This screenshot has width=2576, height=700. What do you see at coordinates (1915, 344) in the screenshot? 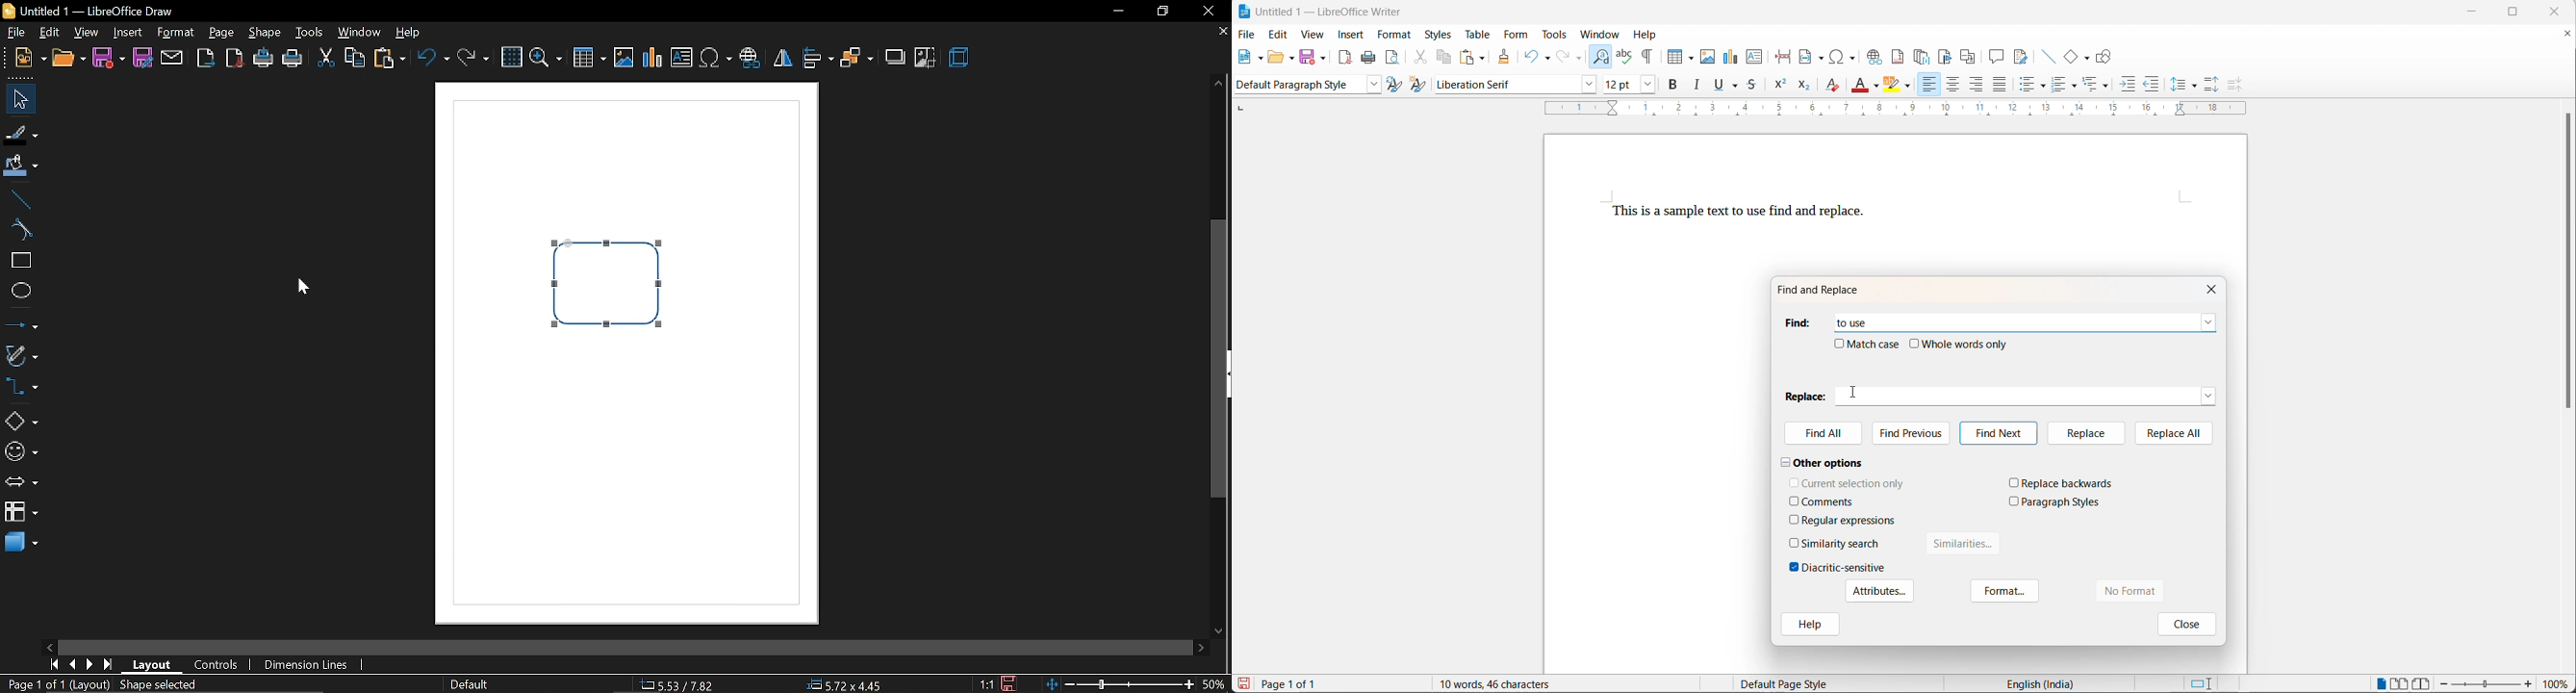
I see `checkbox` at bounding box center [1915, 344].